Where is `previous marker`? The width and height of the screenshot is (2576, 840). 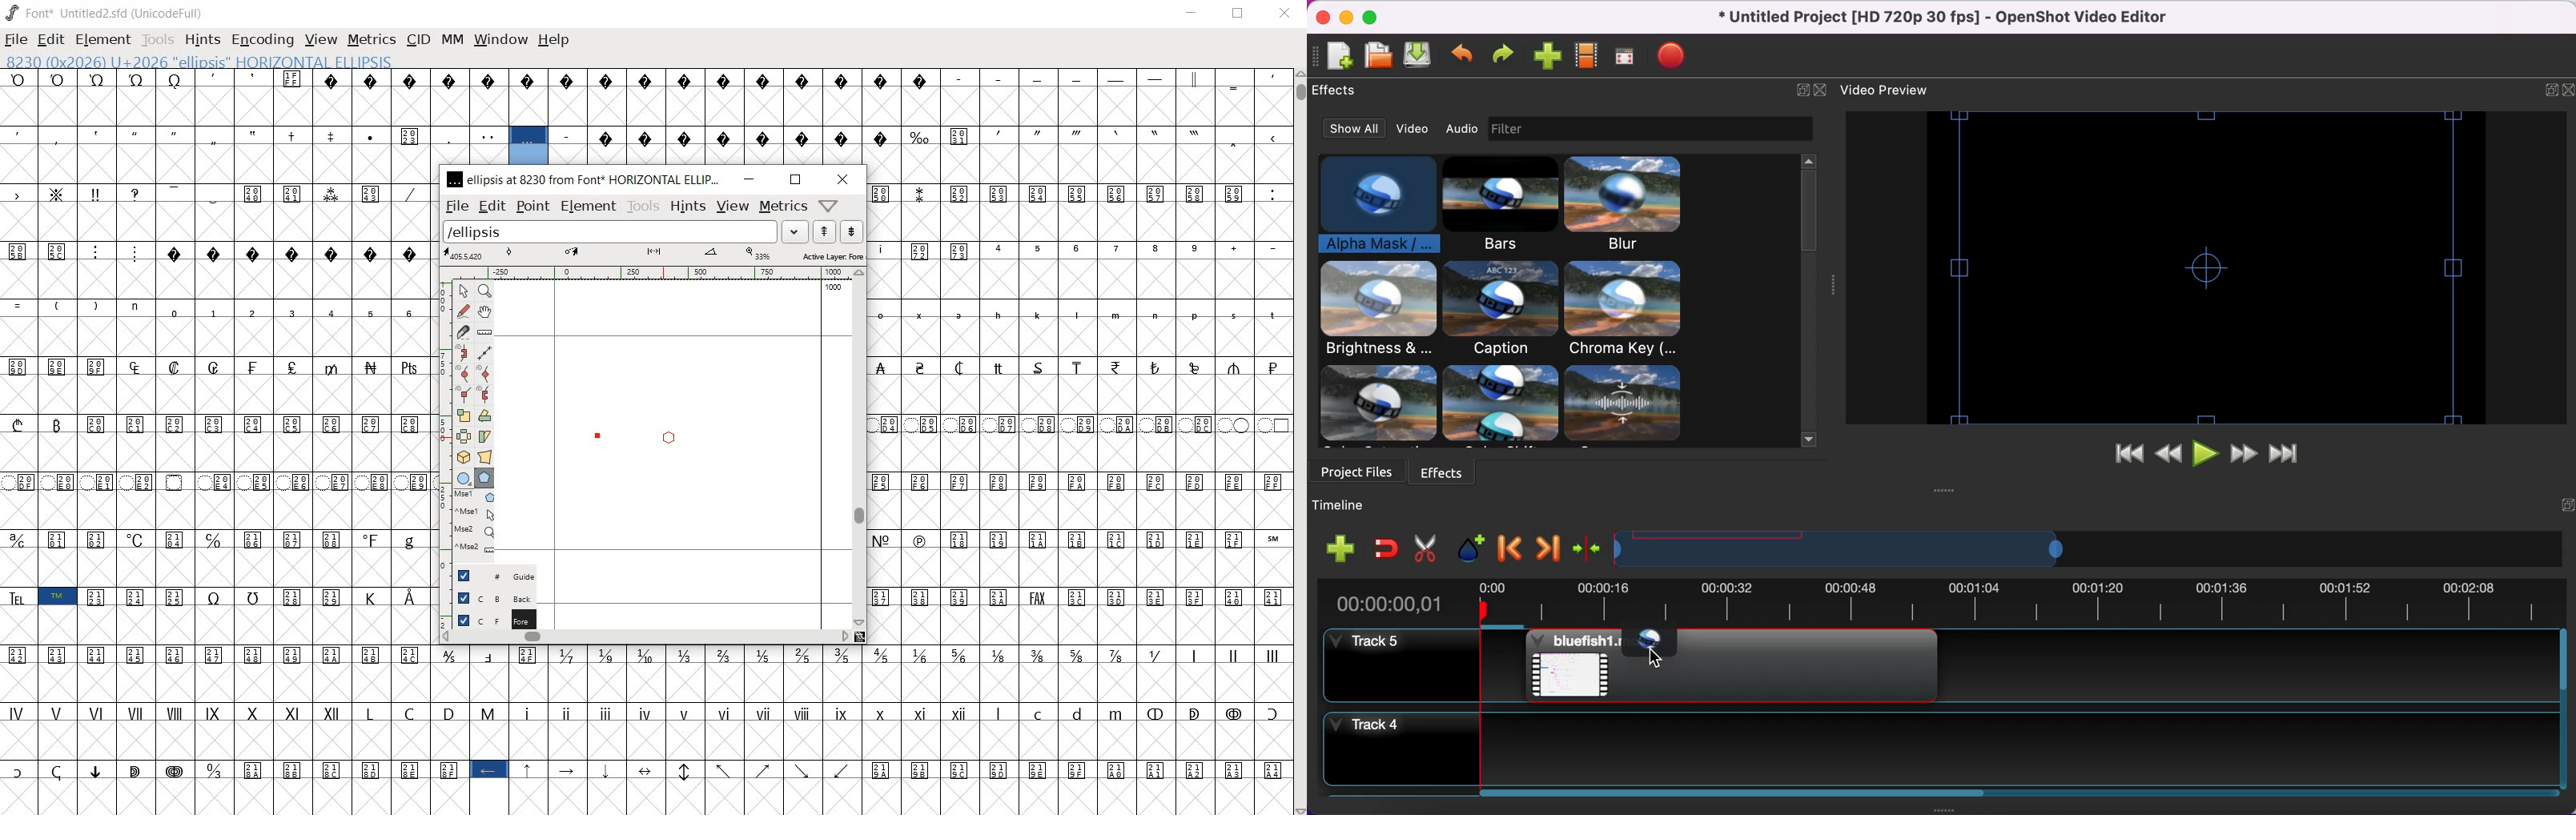
previous marker is located at coordinates (1509, 547).